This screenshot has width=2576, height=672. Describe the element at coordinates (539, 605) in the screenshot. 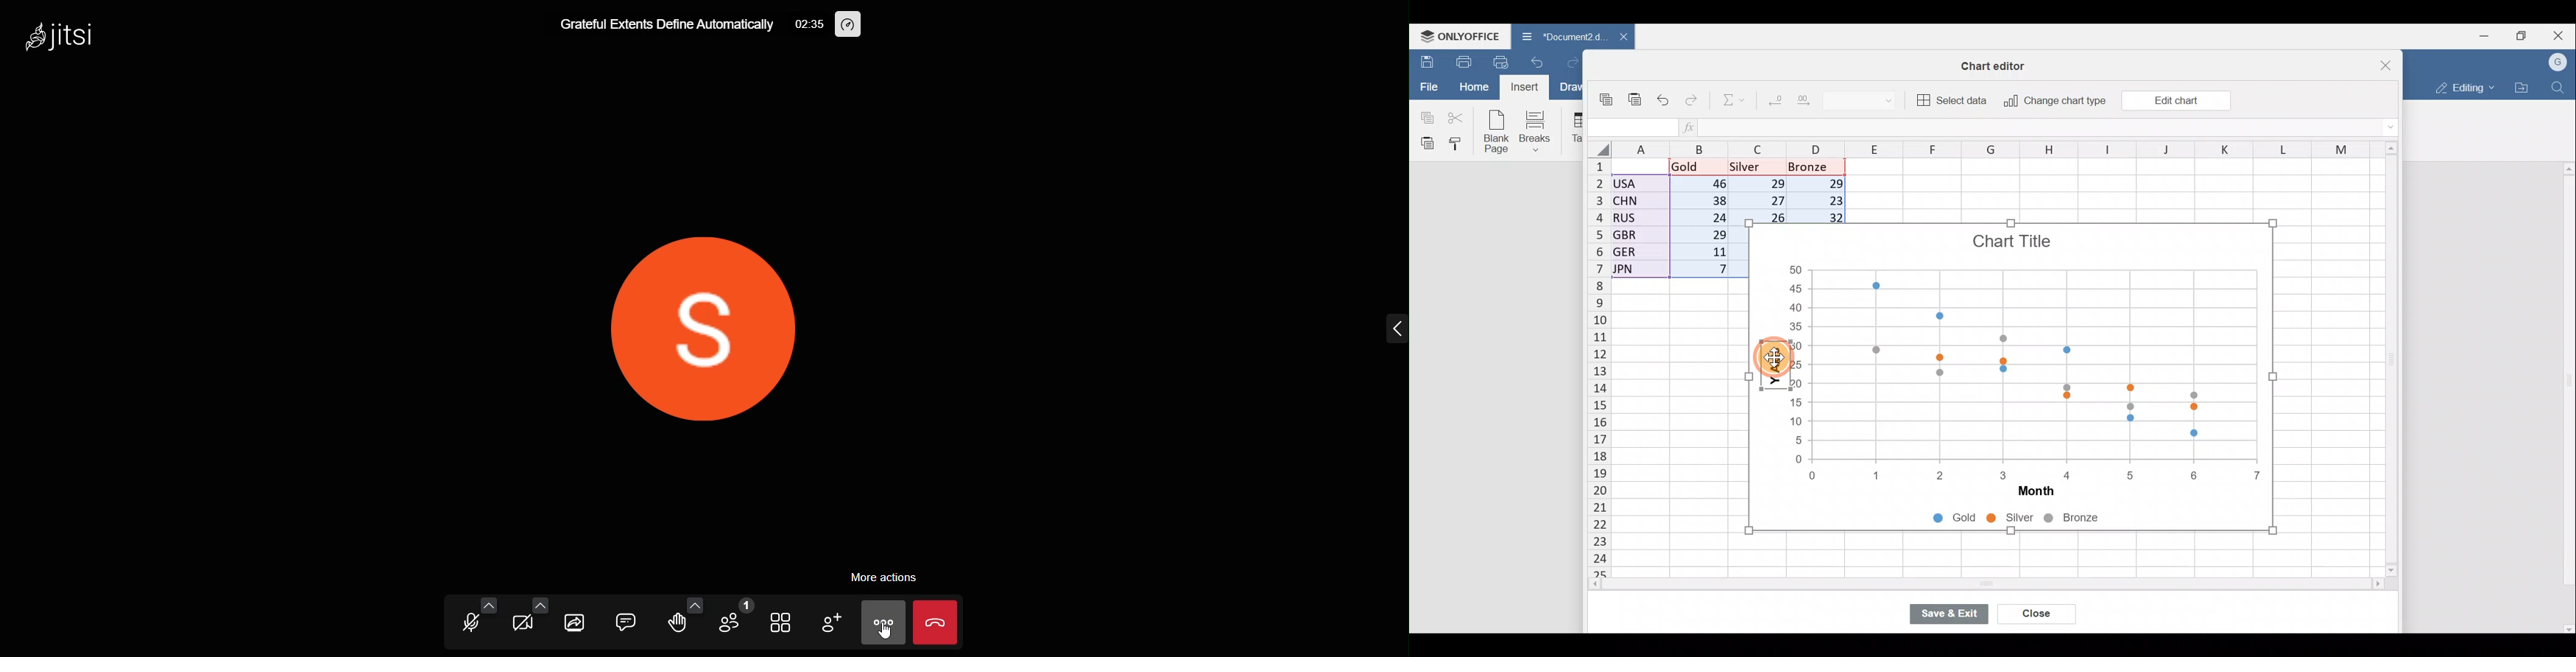

I see `video setting` at that location.